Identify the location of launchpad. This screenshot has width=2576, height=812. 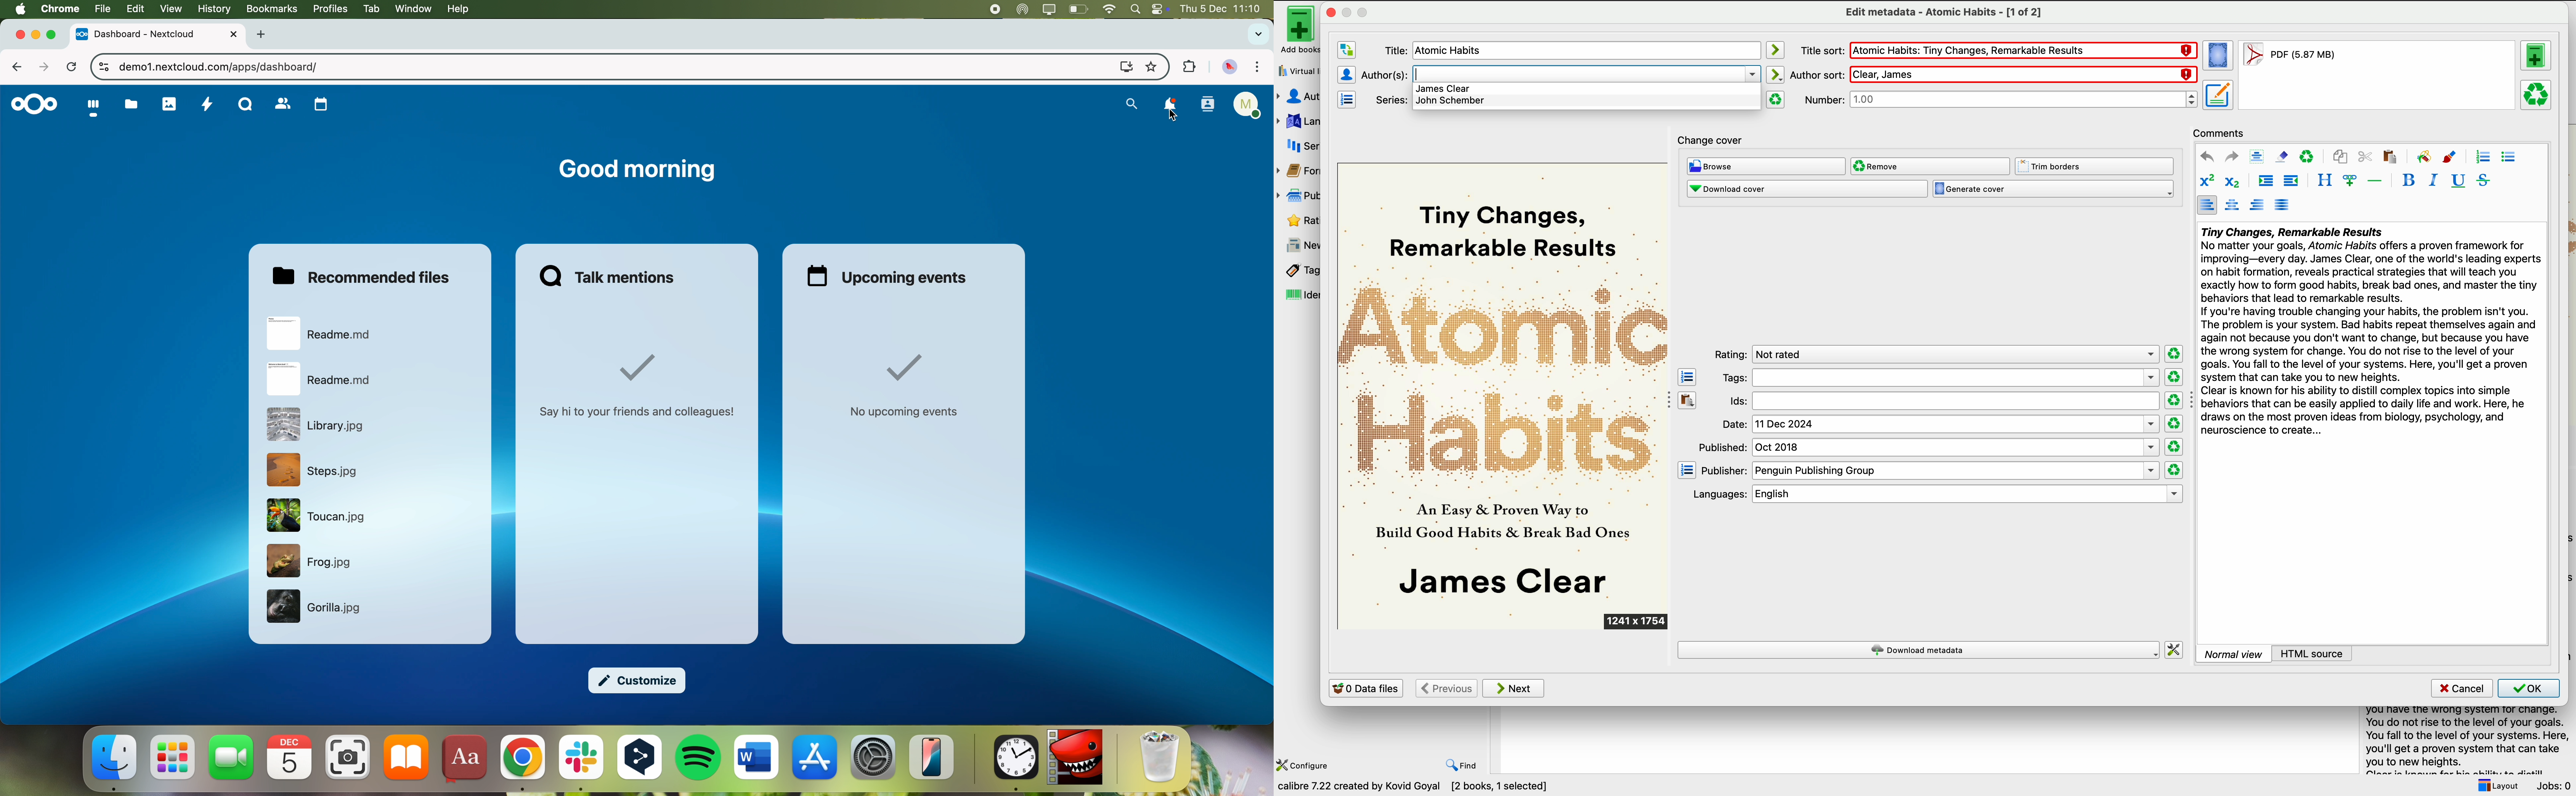
(172, 758).